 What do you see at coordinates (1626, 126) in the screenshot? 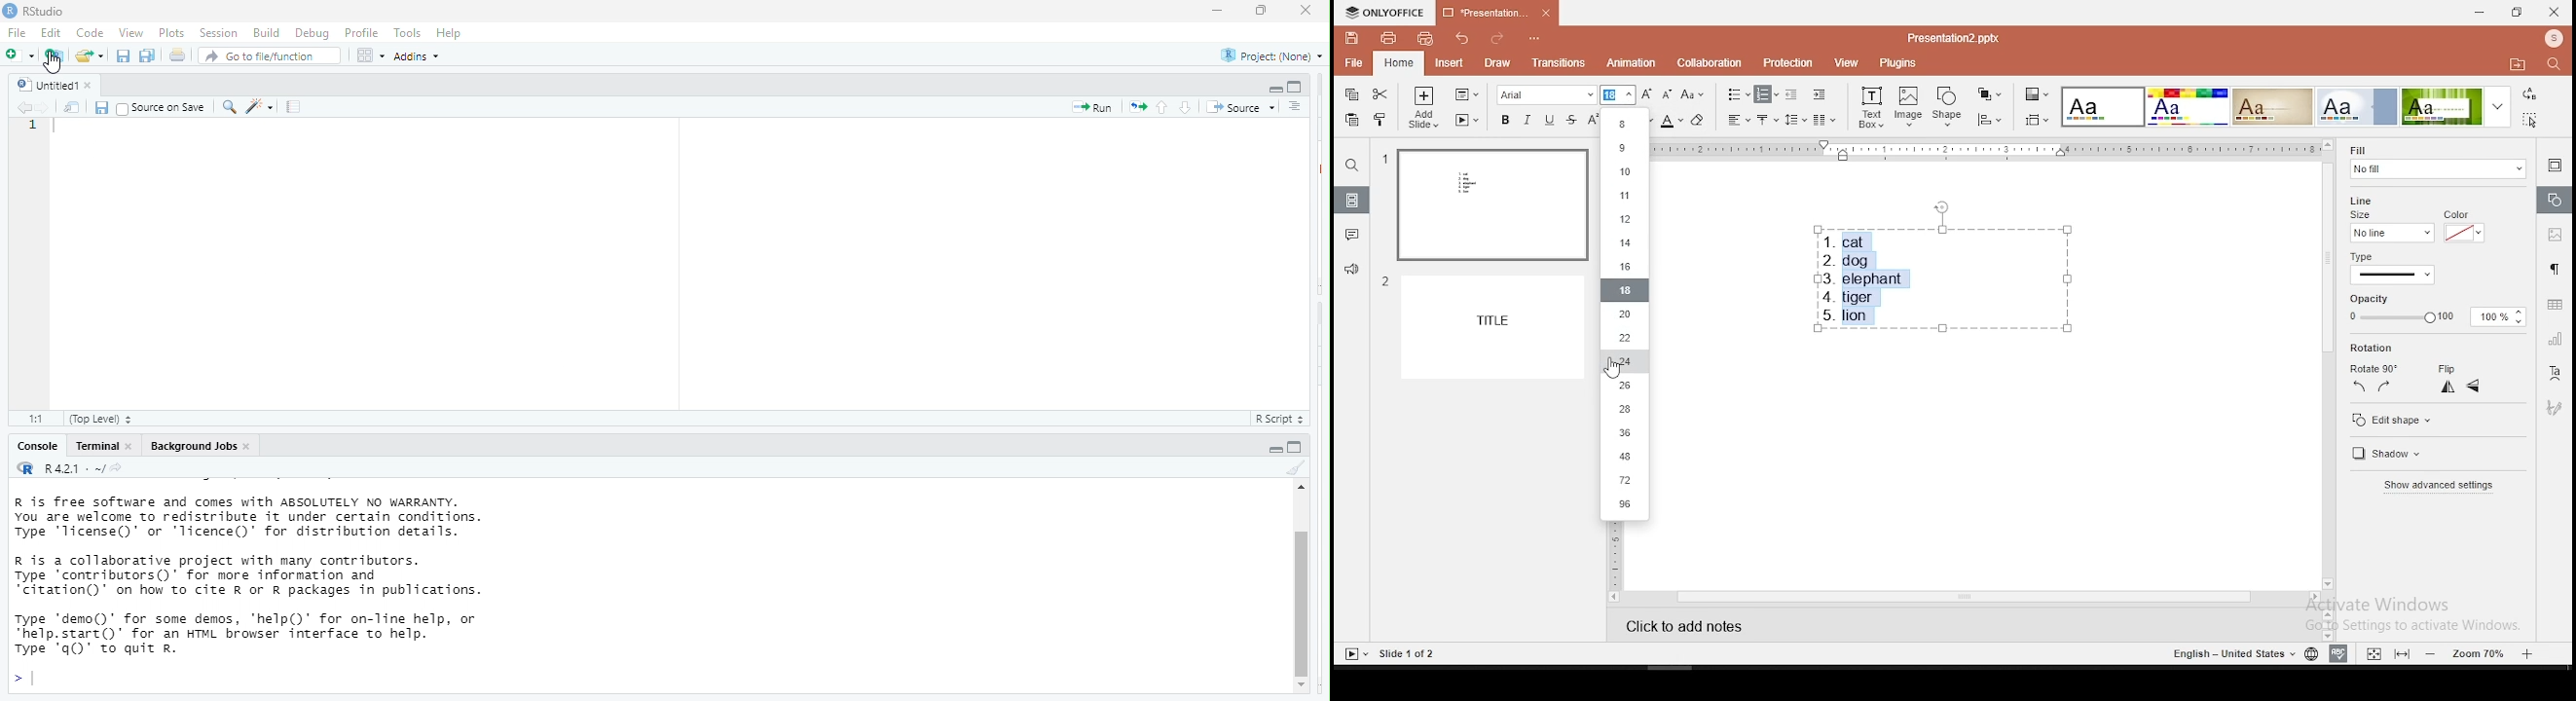
I see `8` at bounding box center [1626, 126].